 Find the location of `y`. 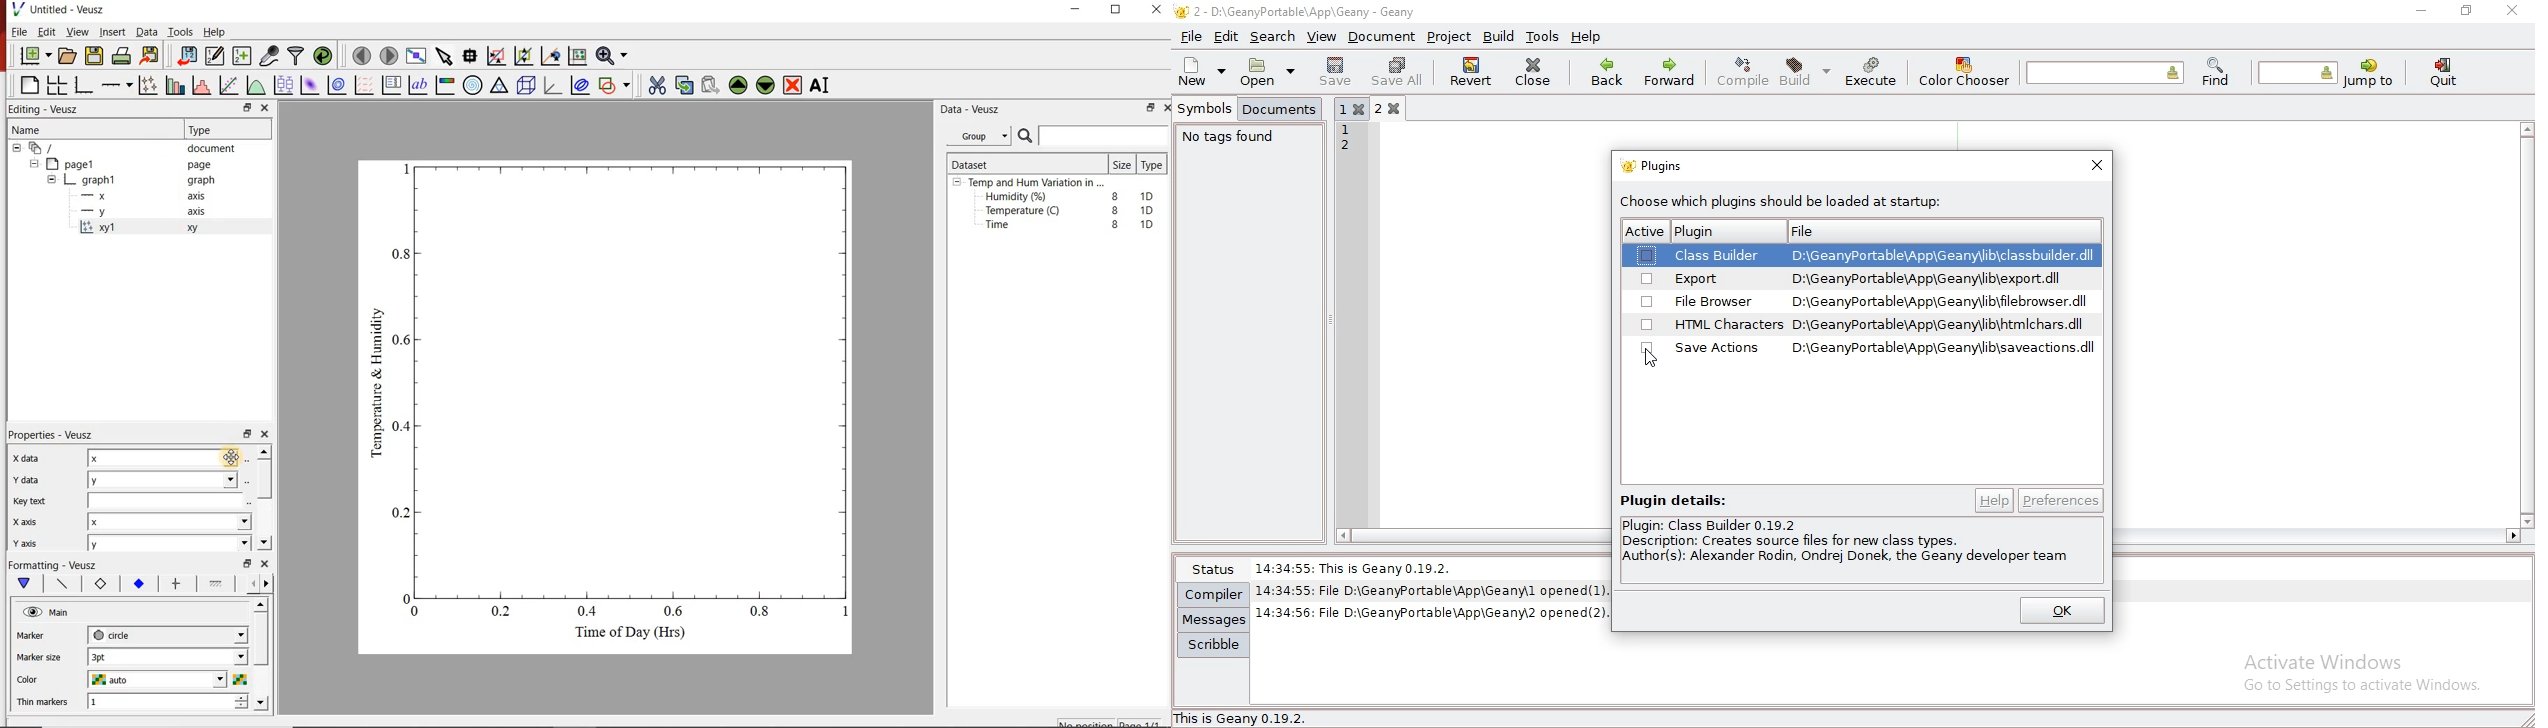

y is located at coordinates (107, 480).